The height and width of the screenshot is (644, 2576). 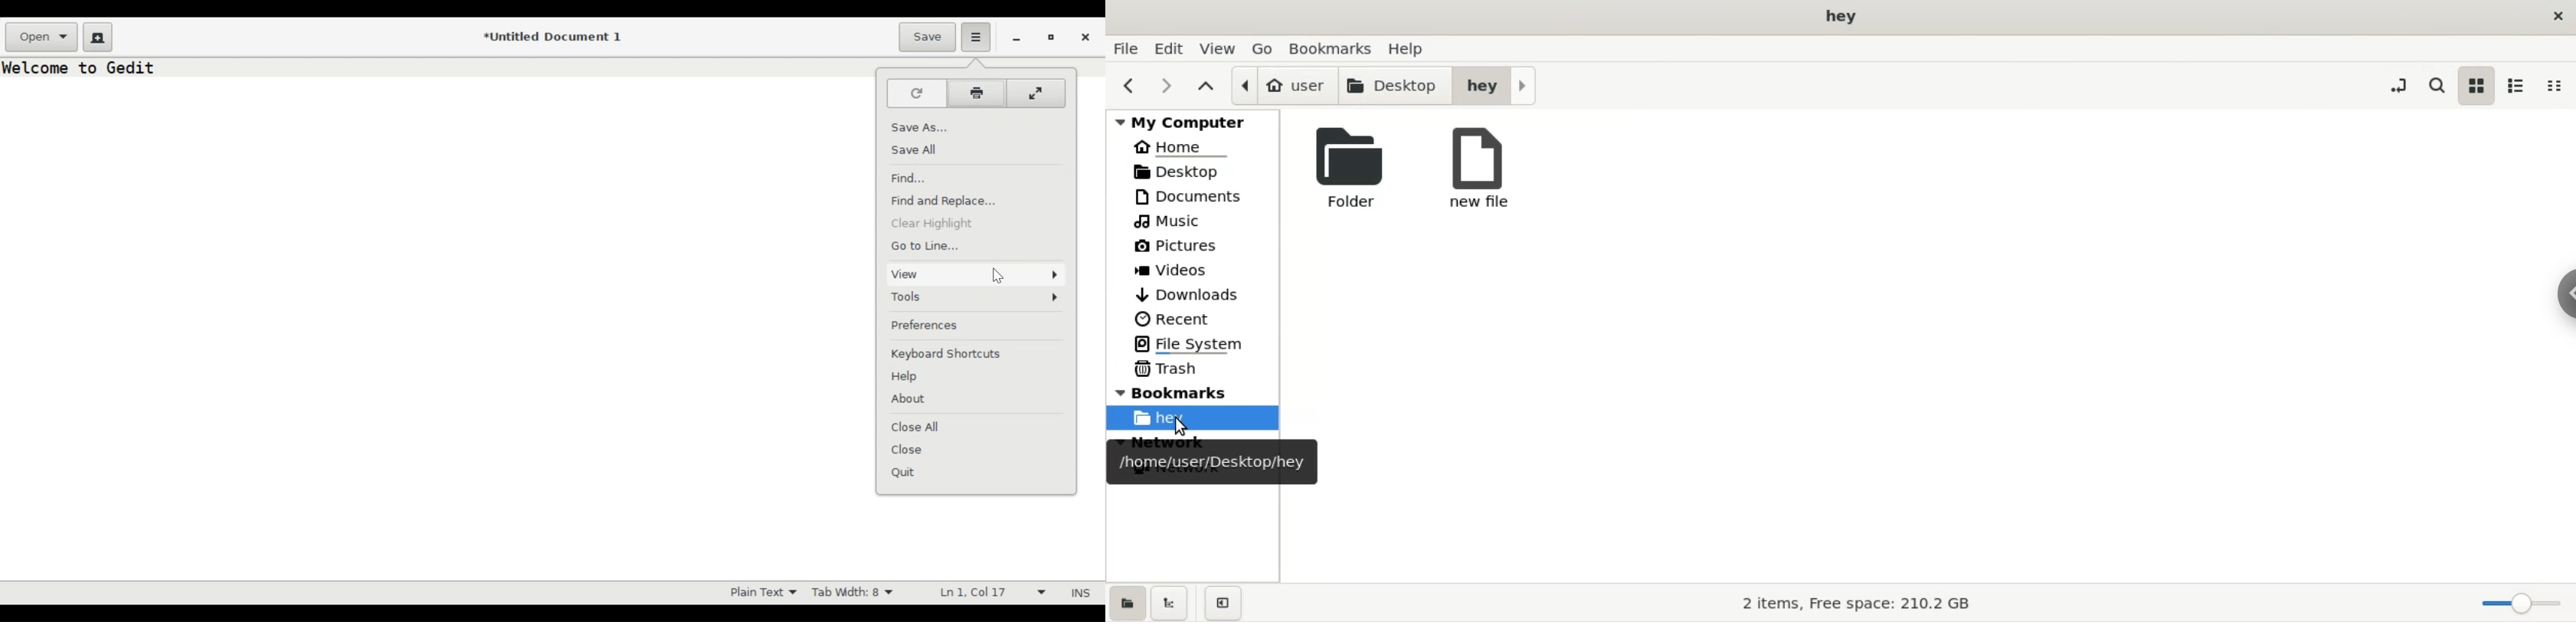 What do you see at coordinates (1171, 222) in the screenshot?
I see `music` at bounding box center [1171, 222].